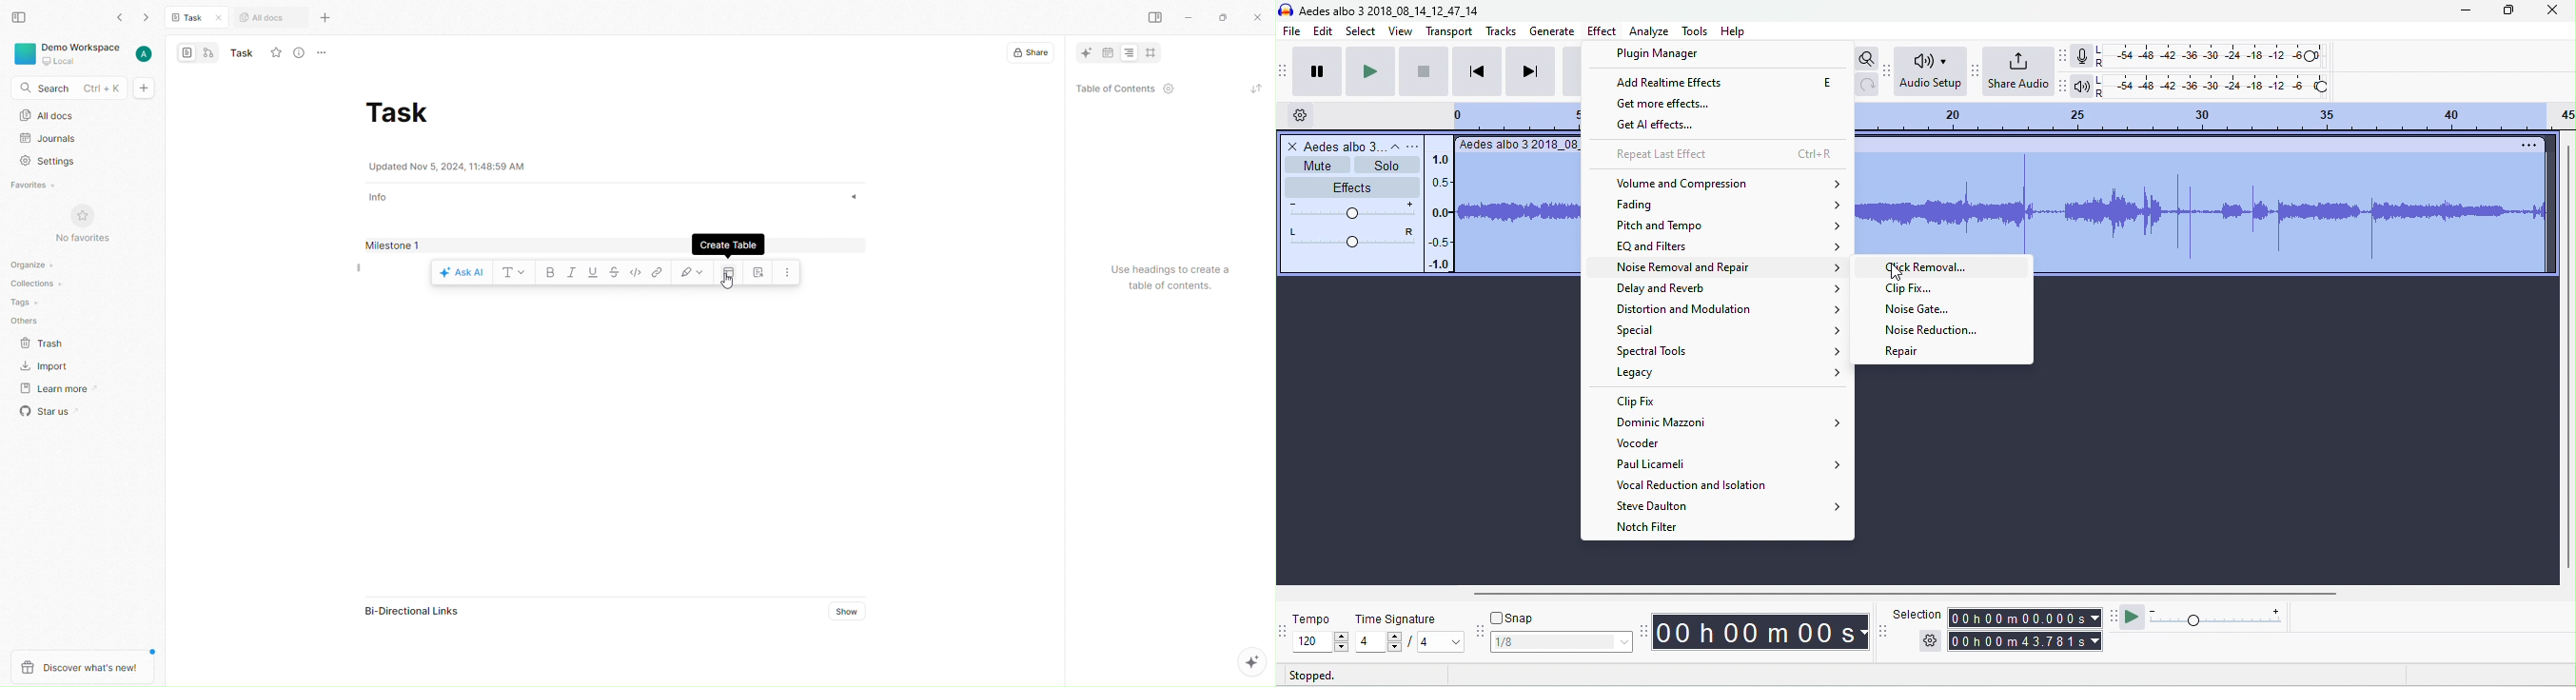 Image resolution: width=2576 pixels, height=700 pixels. Describe the element at coordinates (2132, 618) in the screenshot. I see `play at speed / play at speed once` at that location.